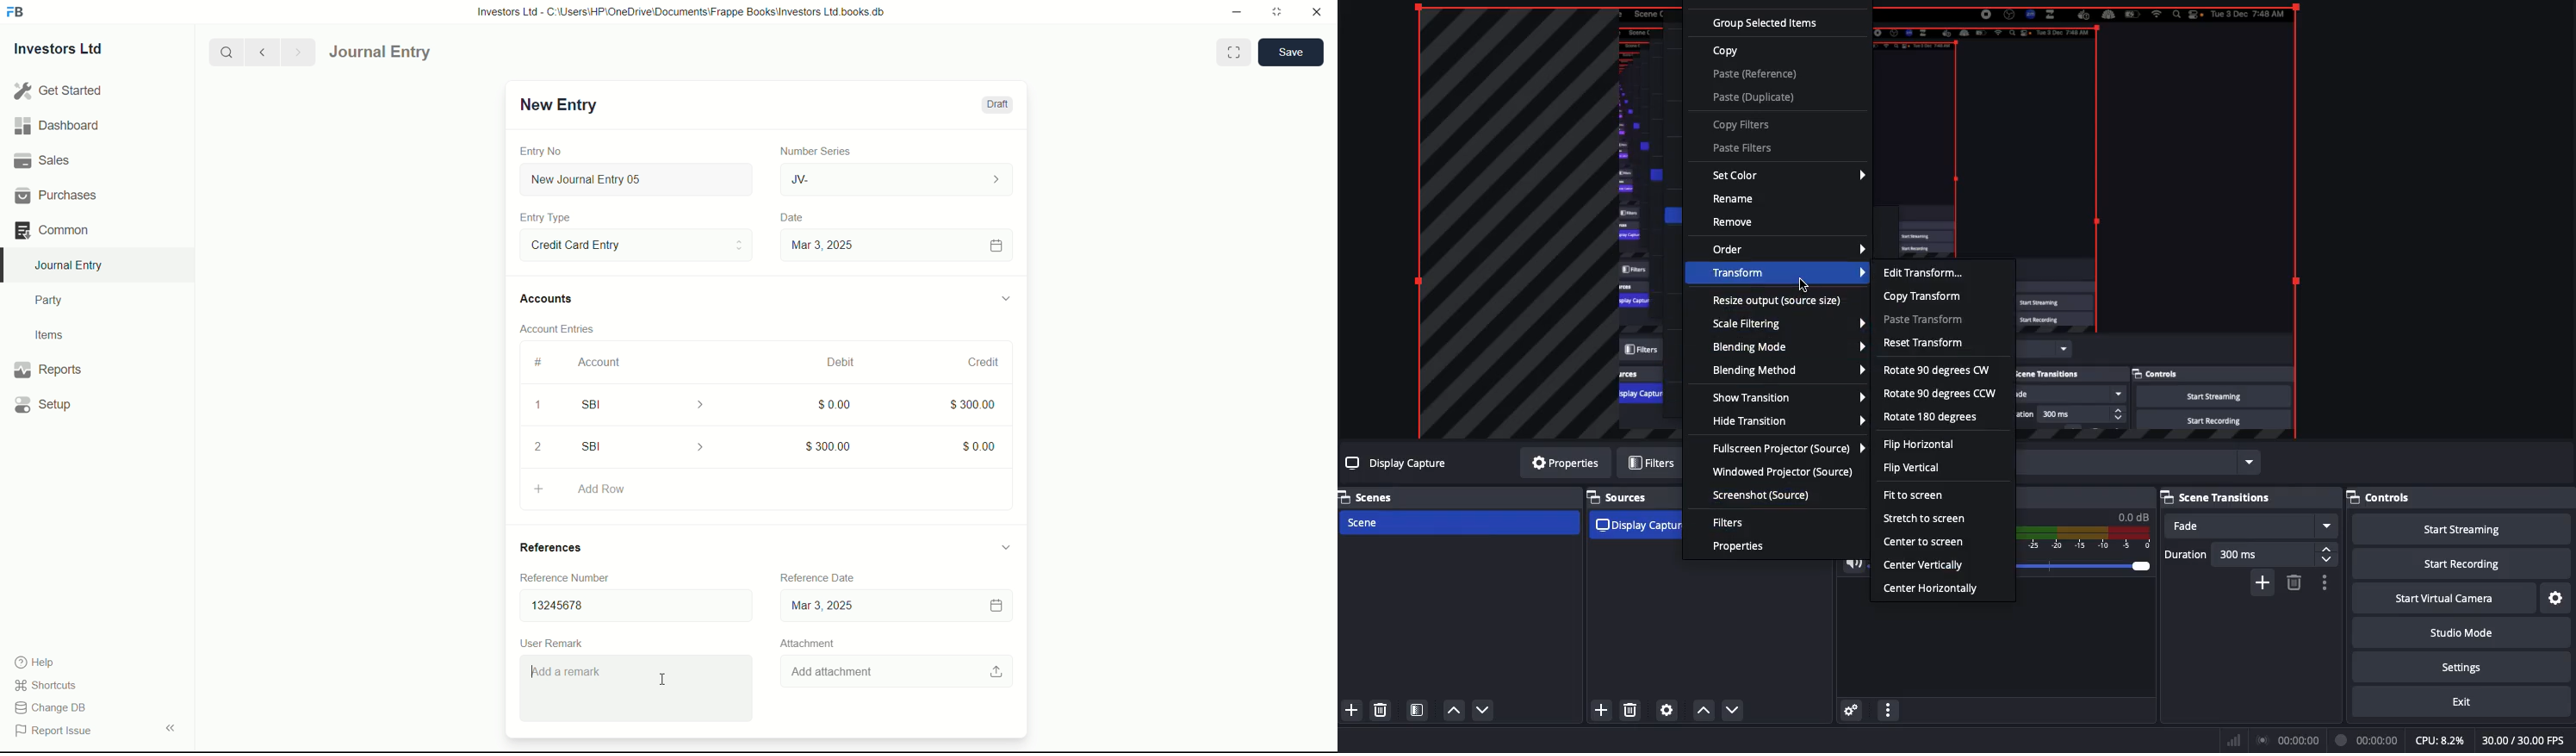  What do you see at coordinates (2463, 530) in the screenshot?
I see `Start streaming` at bounding box center [2463, 530].